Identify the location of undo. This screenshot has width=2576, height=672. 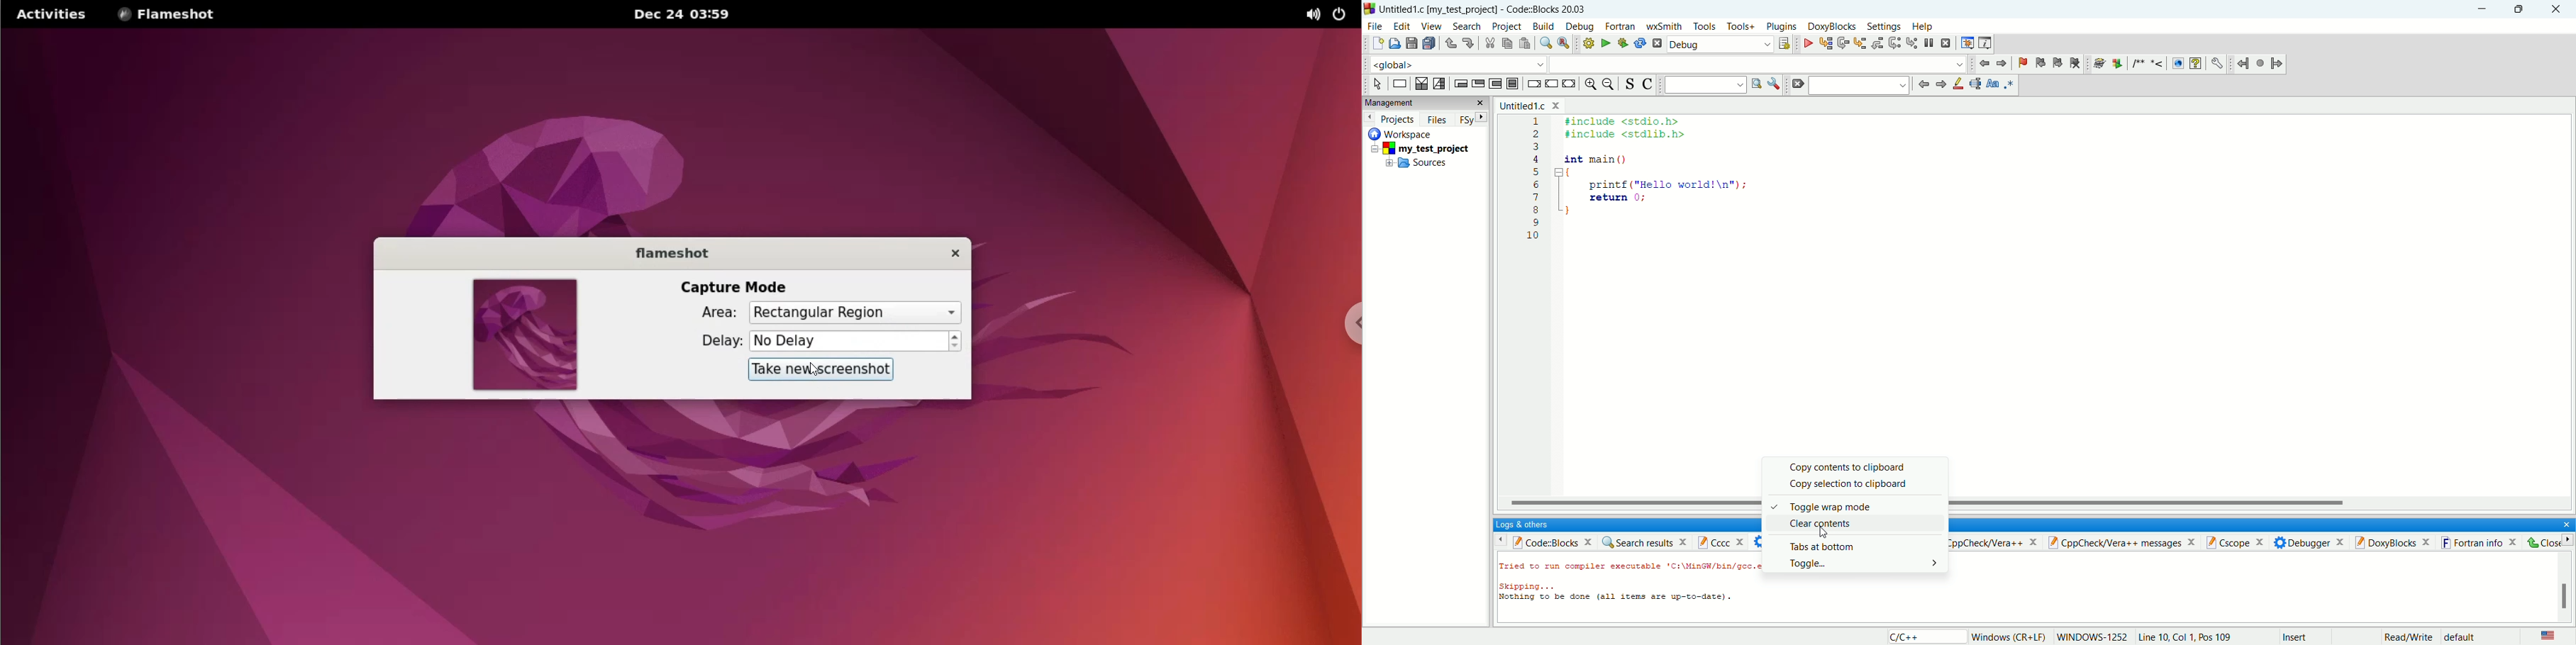
(1448, 44).